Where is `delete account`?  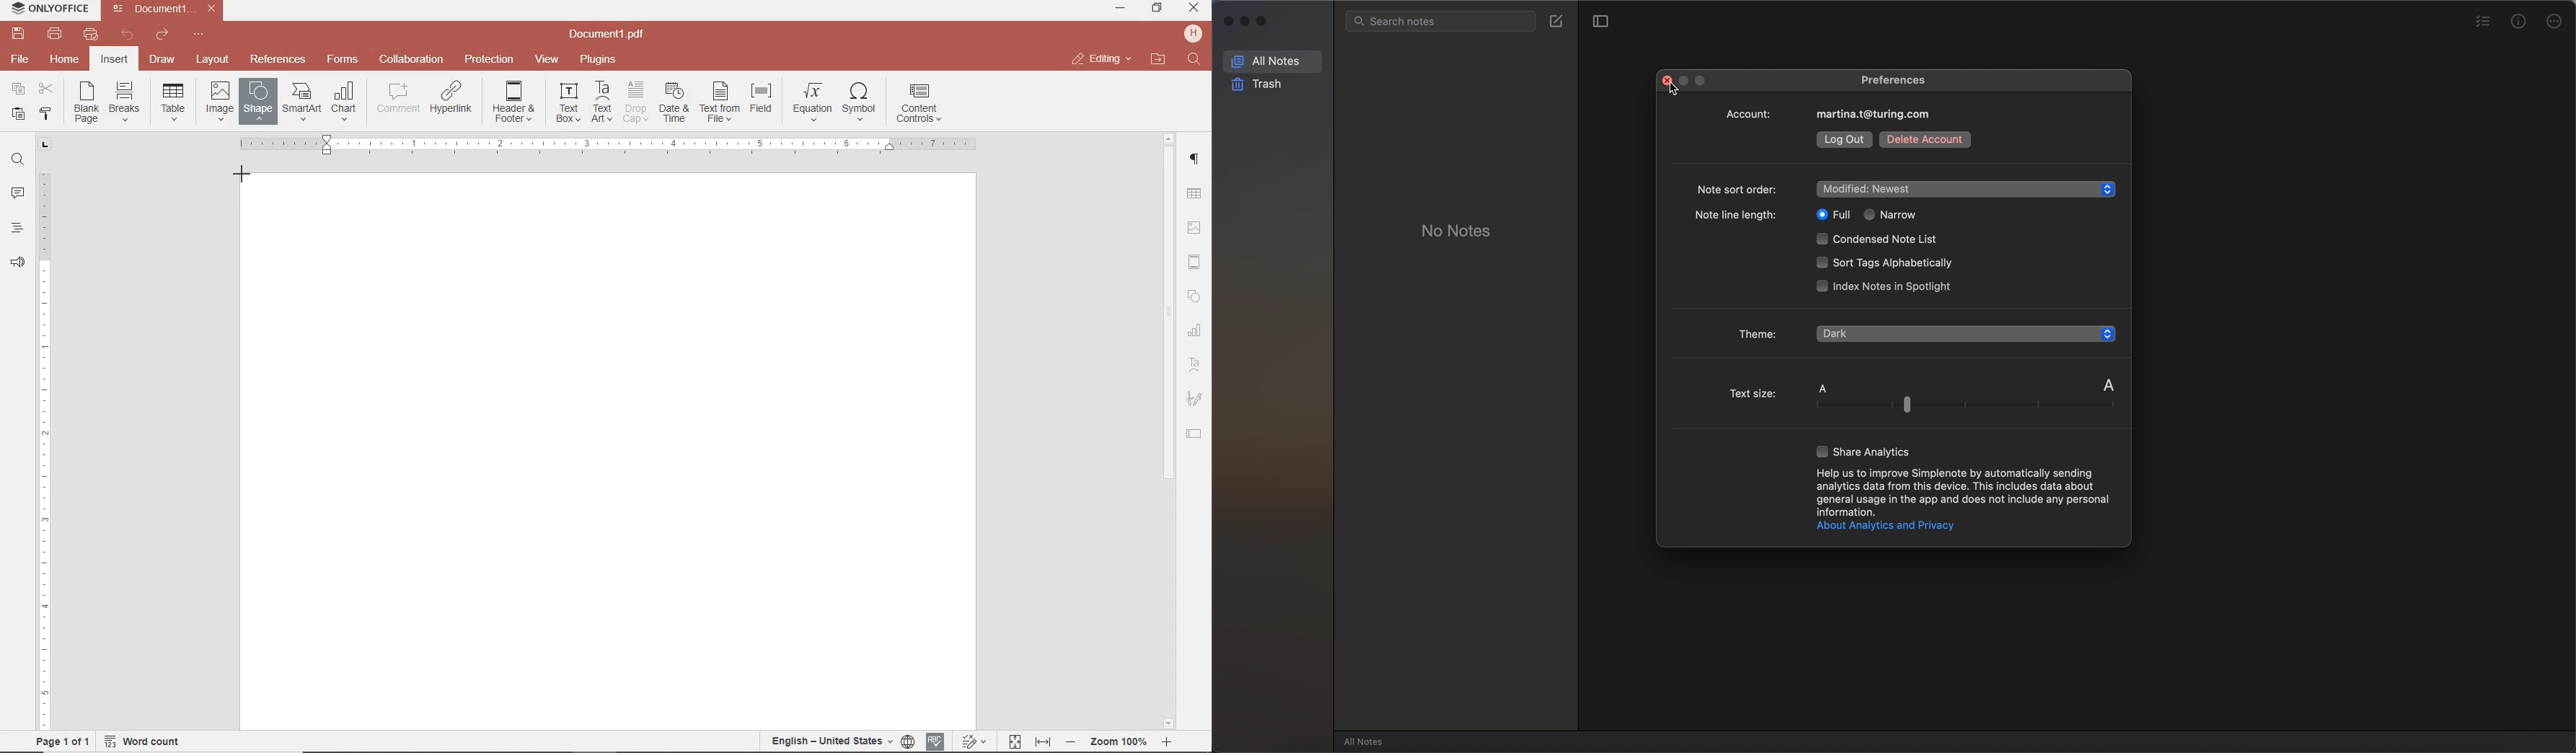
delete account is located at coordinates (1924, 139).